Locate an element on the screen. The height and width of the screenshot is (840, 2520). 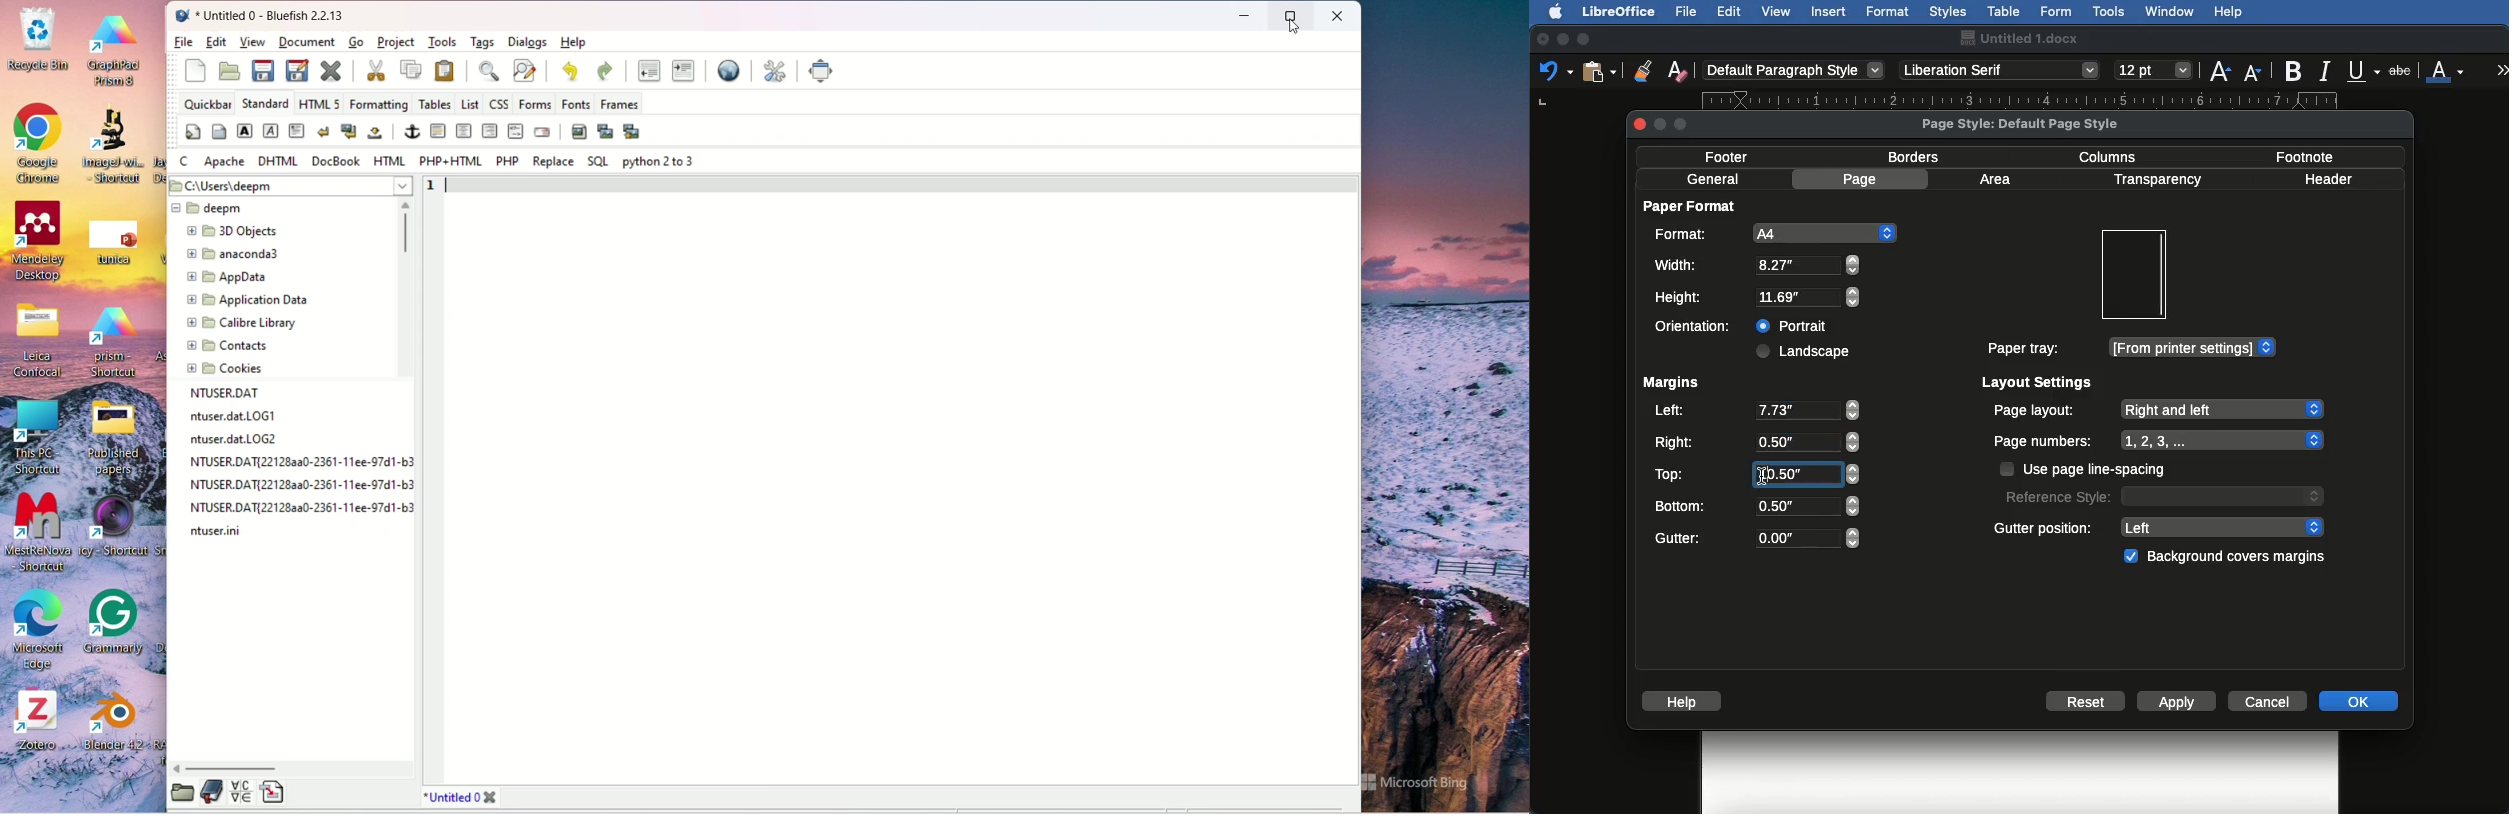
APACHE is located at coordinates (226, 162).